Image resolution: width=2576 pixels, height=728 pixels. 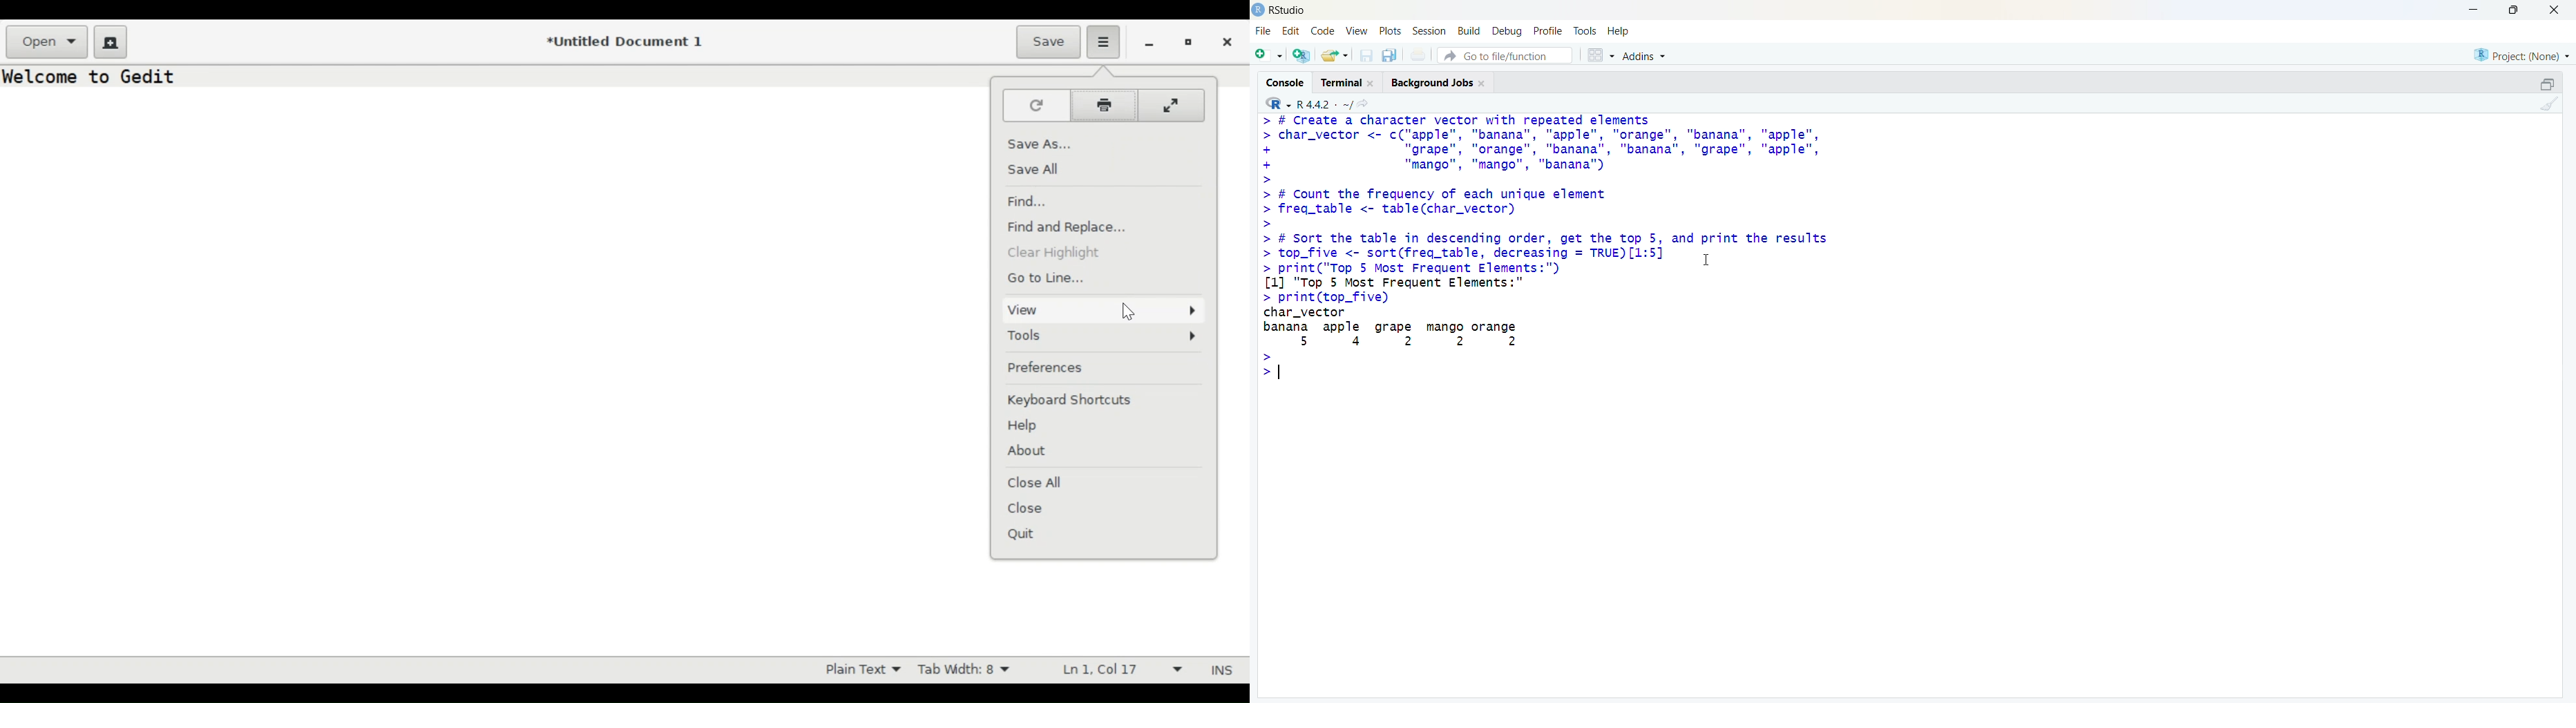 What do you see at coordinates (1390, 55) in the screenshot?
I see ` Save all open documents (Ctrl + Alt + S)` at bounding box center [1390, 55].